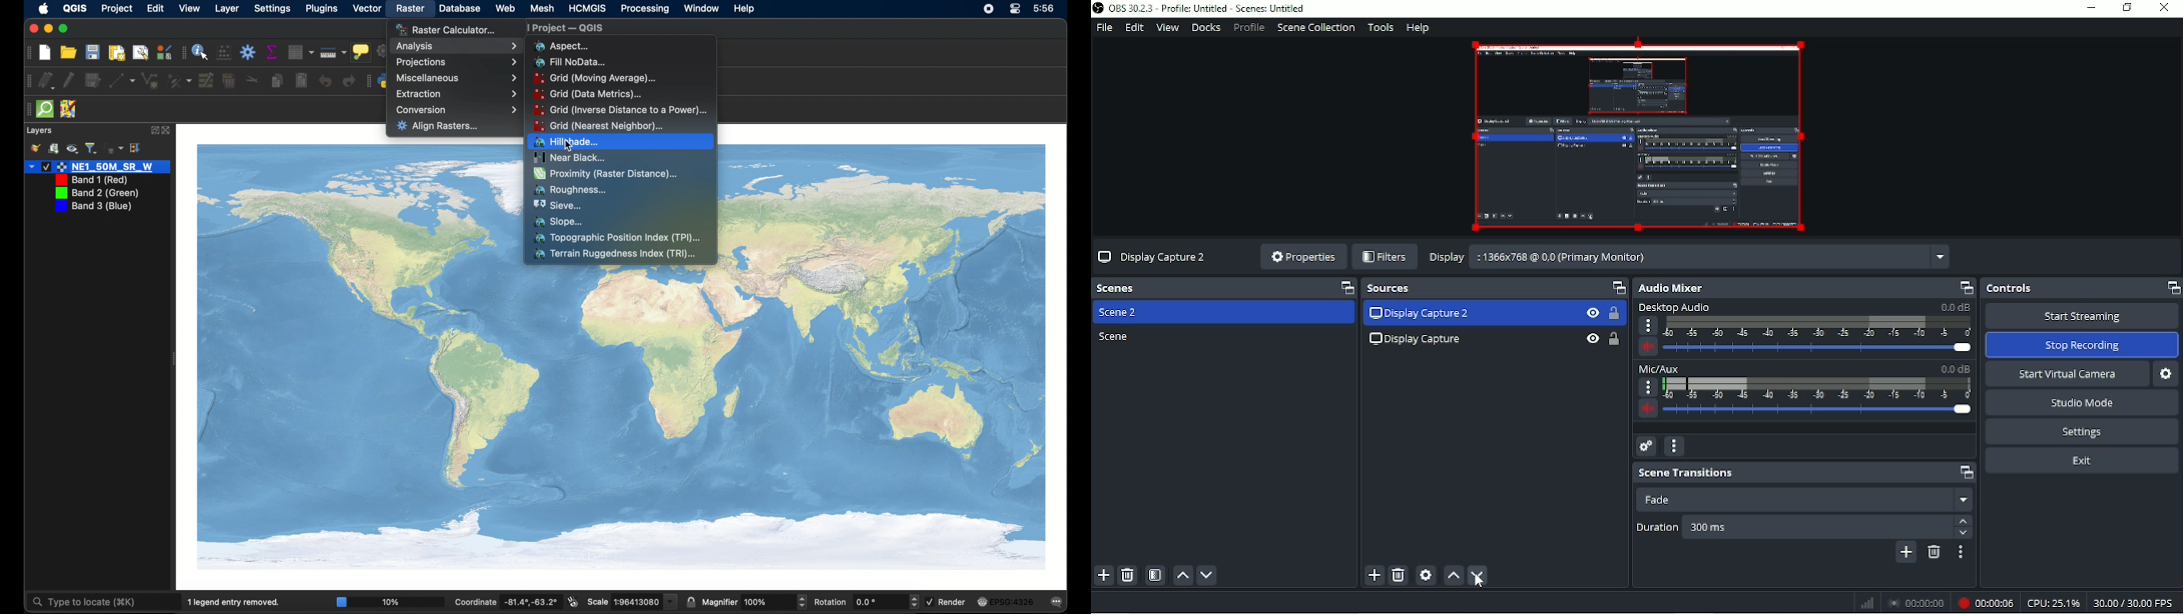 Image resolution: width=2184 pixels, height=616 pixels. What do you see at coordinates (2081, 460) in the screenshot?
I see `Exit` at bounding box center [2081, 460].